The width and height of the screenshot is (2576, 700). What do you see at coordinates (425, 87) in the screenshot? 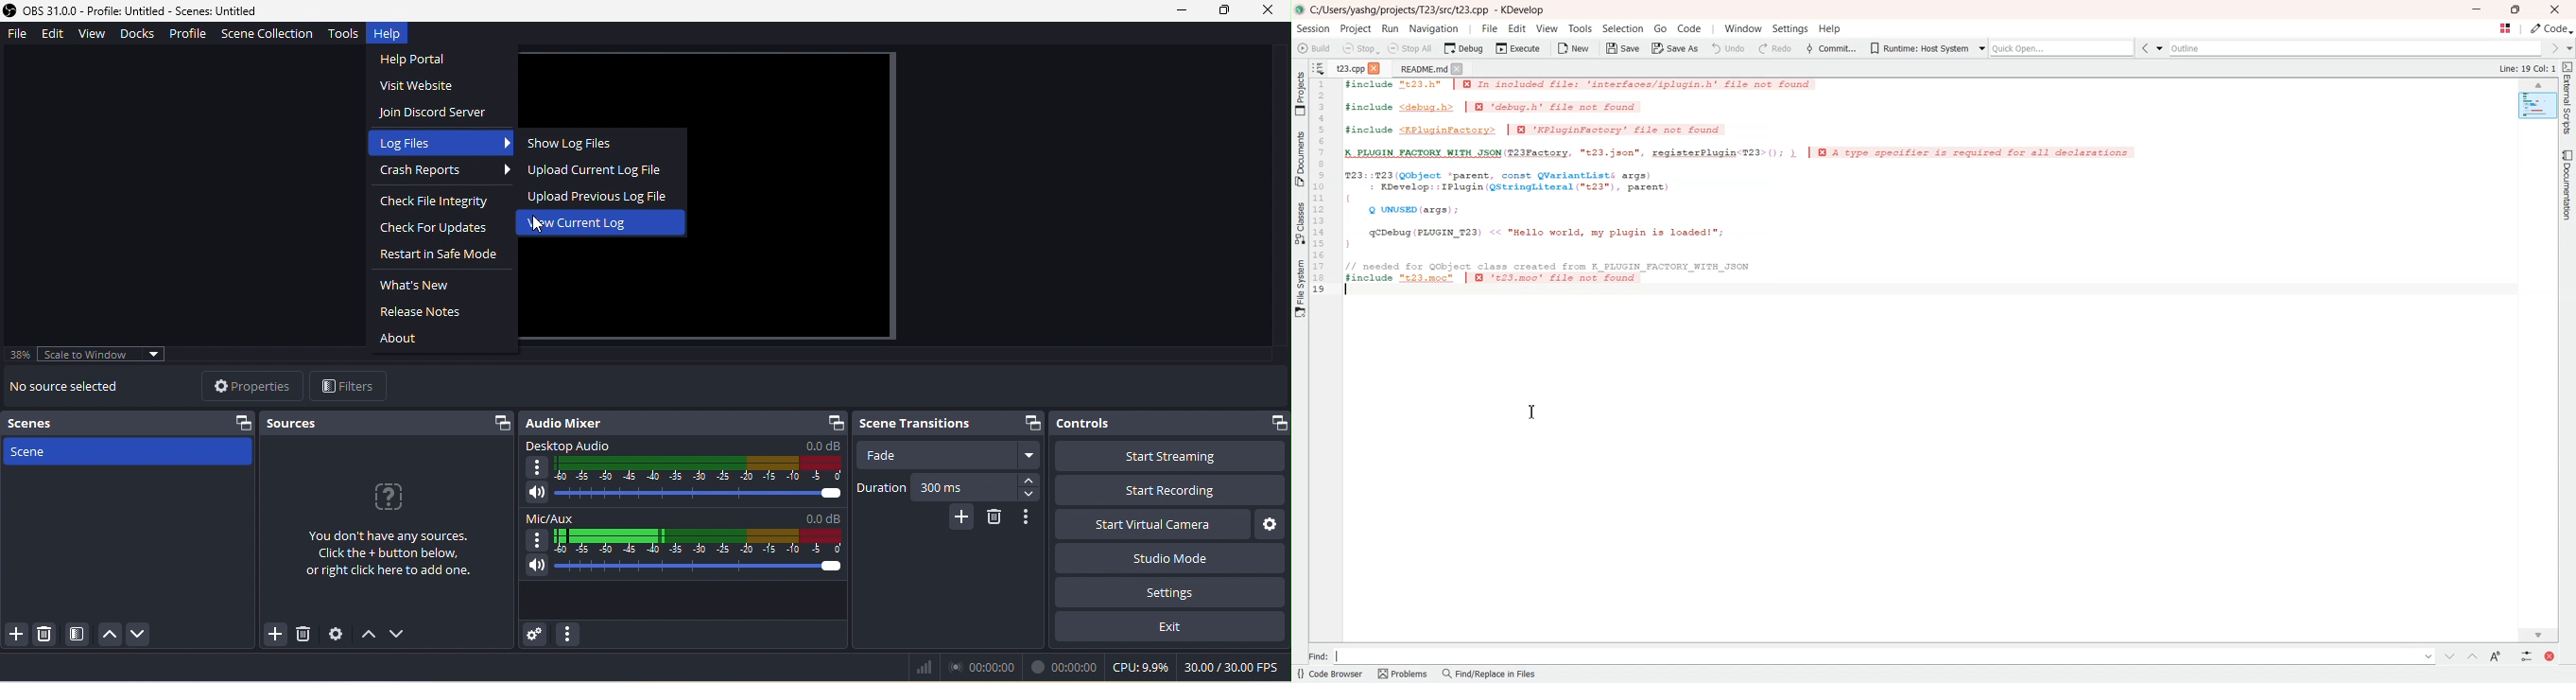
I see `visit website` at bounding box center [425, 87].